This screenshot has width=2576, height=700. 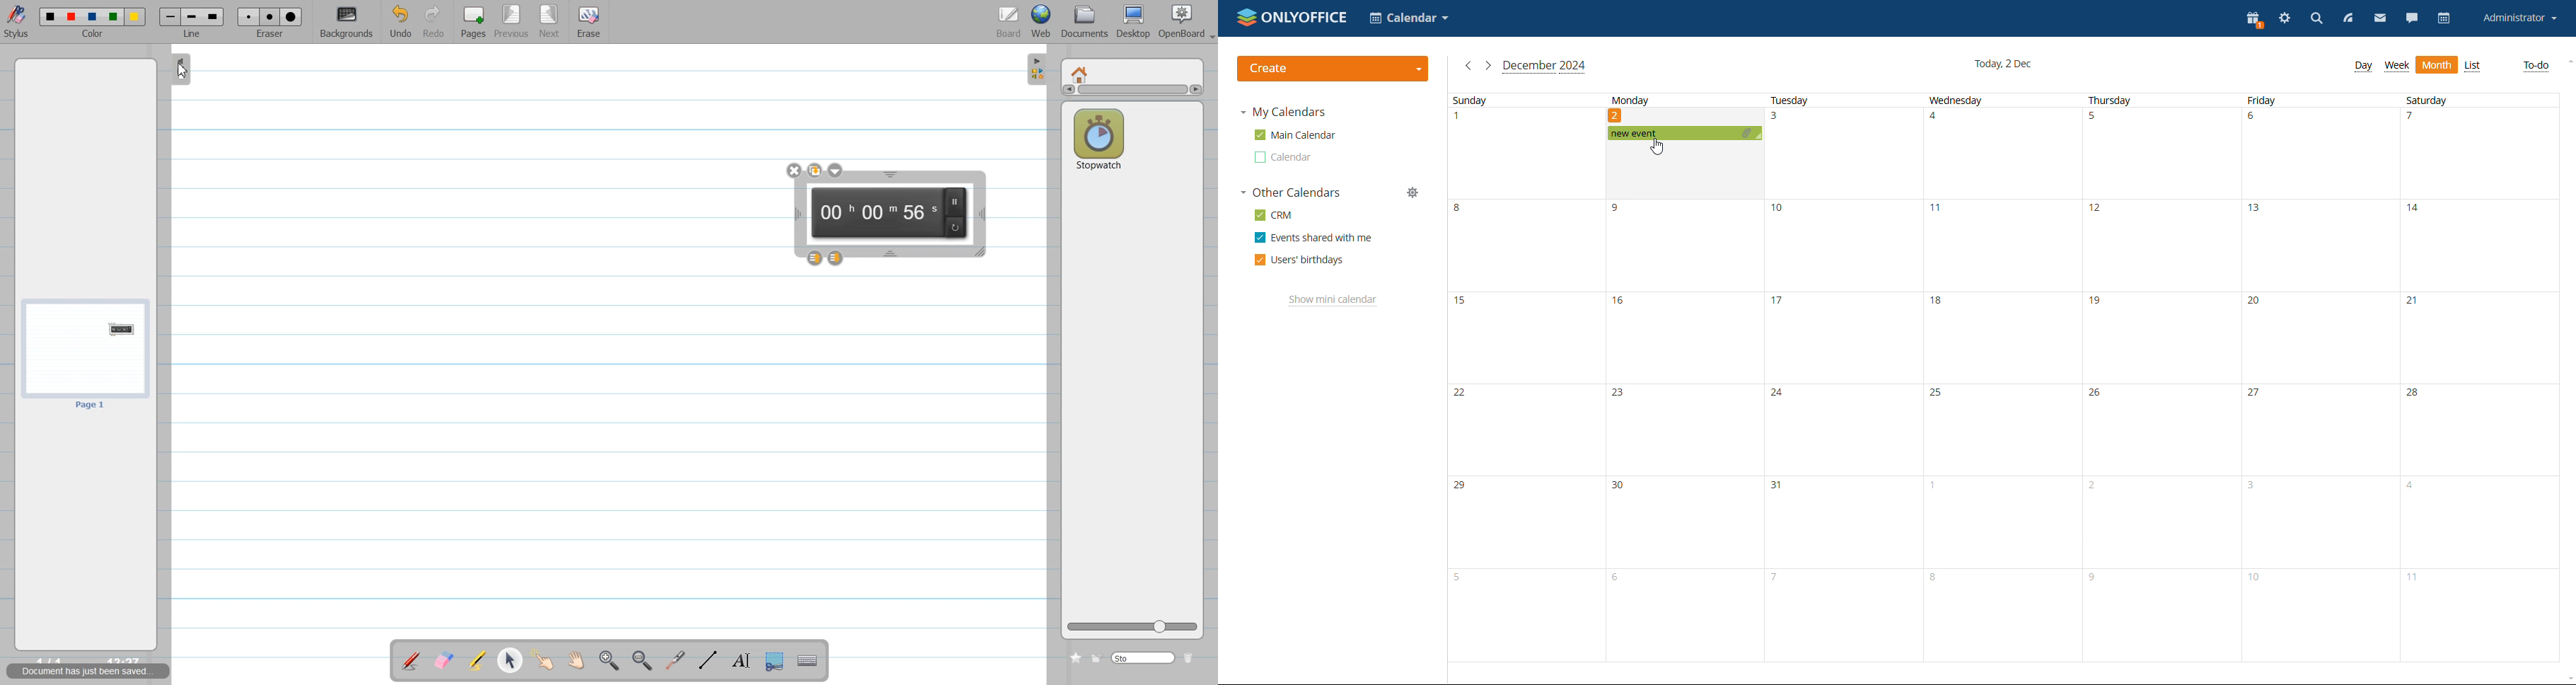 What do you see at coordinates (2519, 18) in the screenshot?
I see `Administrator` at bounding box center [2519, 18].